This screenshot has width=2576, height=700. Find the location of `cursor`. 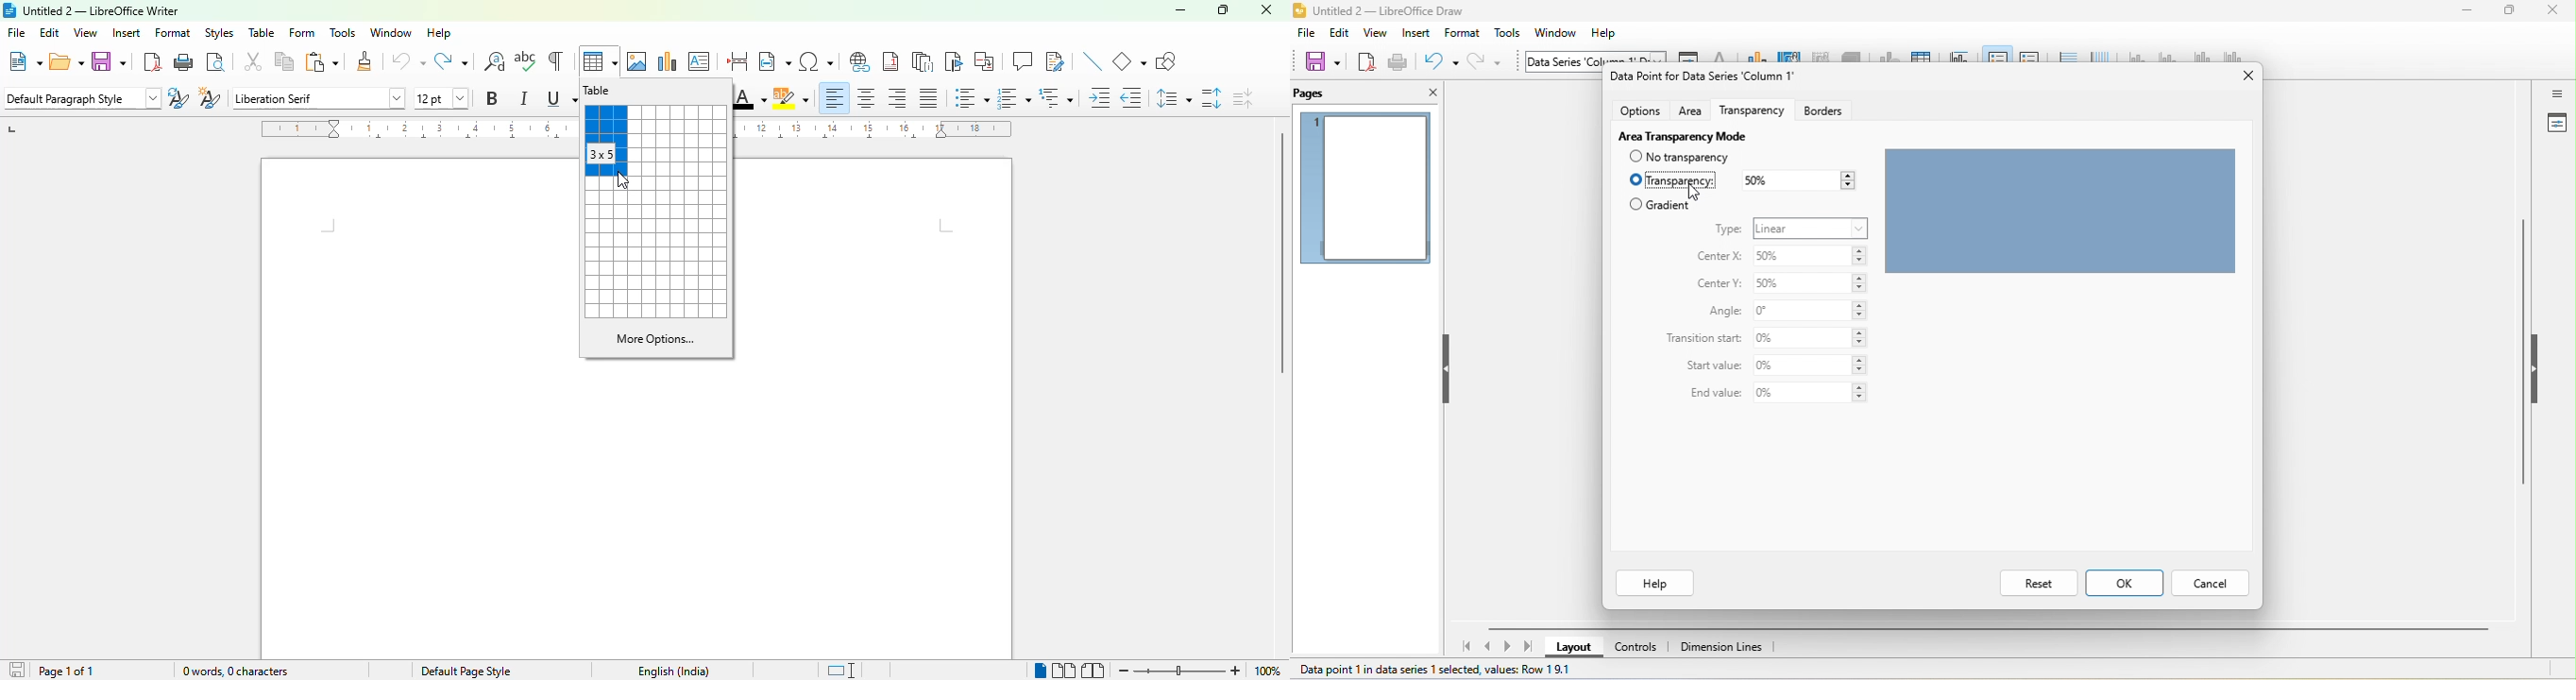

cursor is located at coordinates (622, 180).